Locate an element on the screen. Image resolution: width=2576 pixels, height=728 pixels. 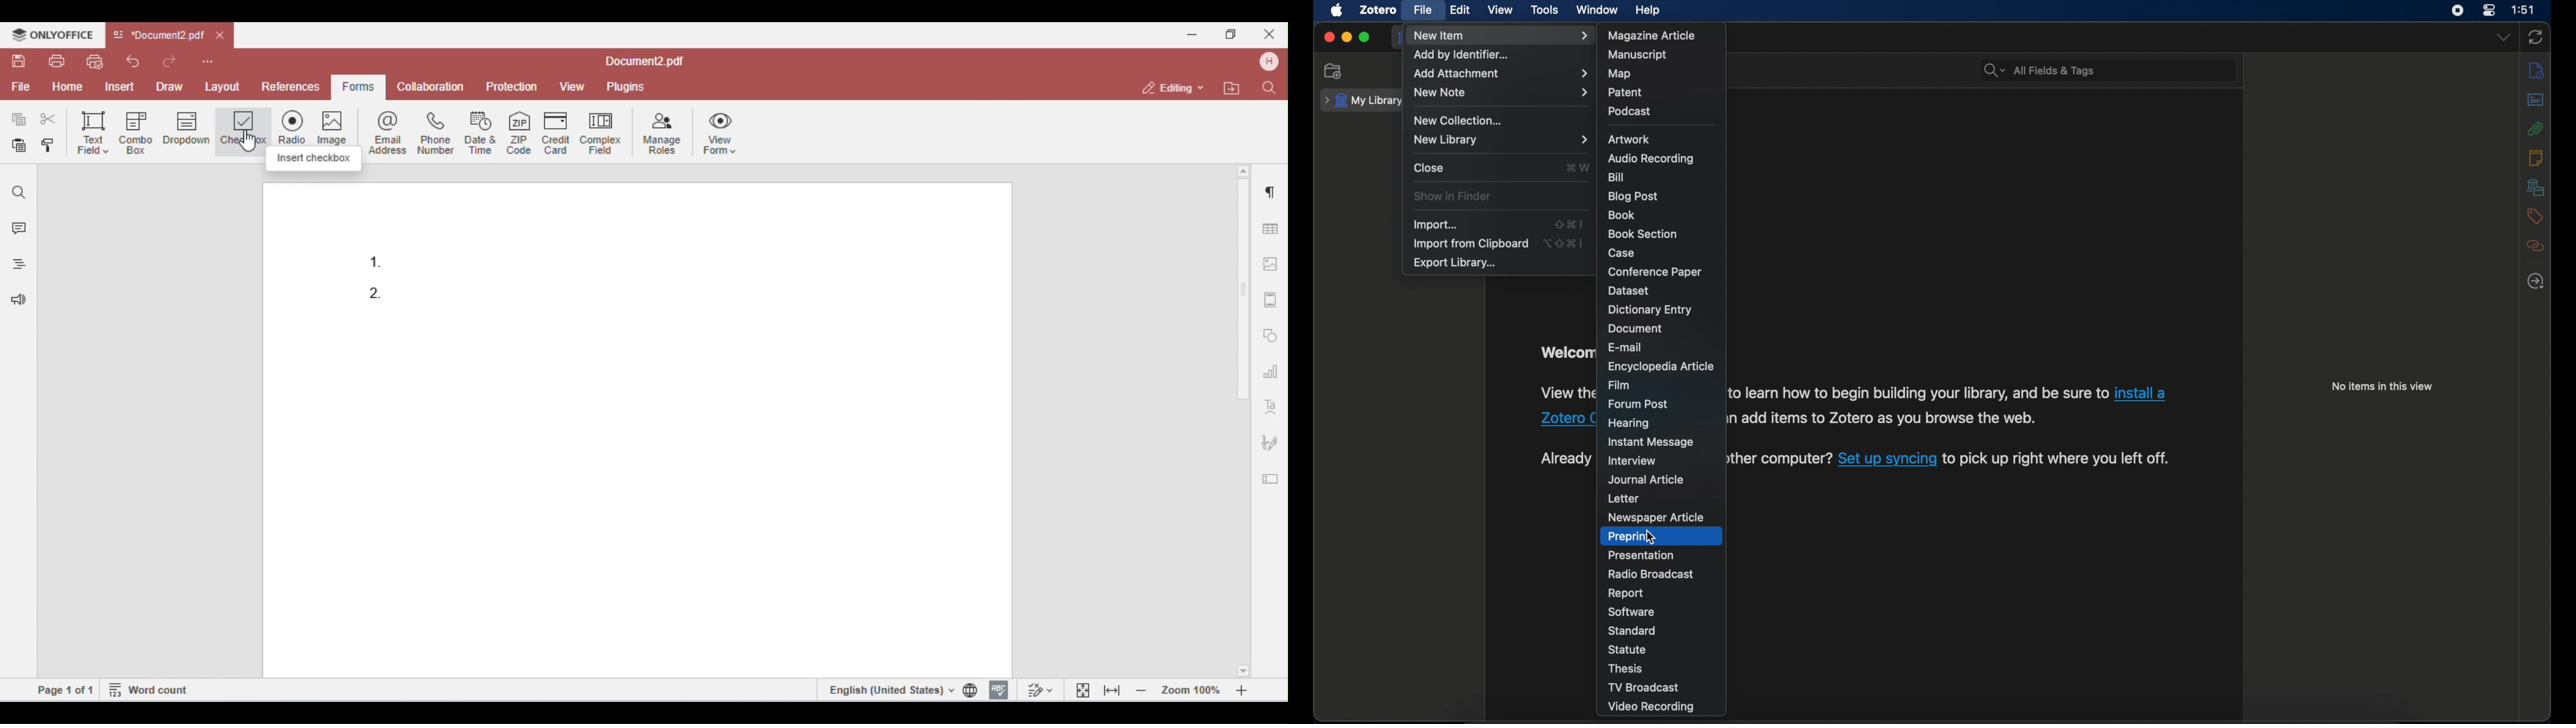
e-mail is located at coordinates (1627, 348).